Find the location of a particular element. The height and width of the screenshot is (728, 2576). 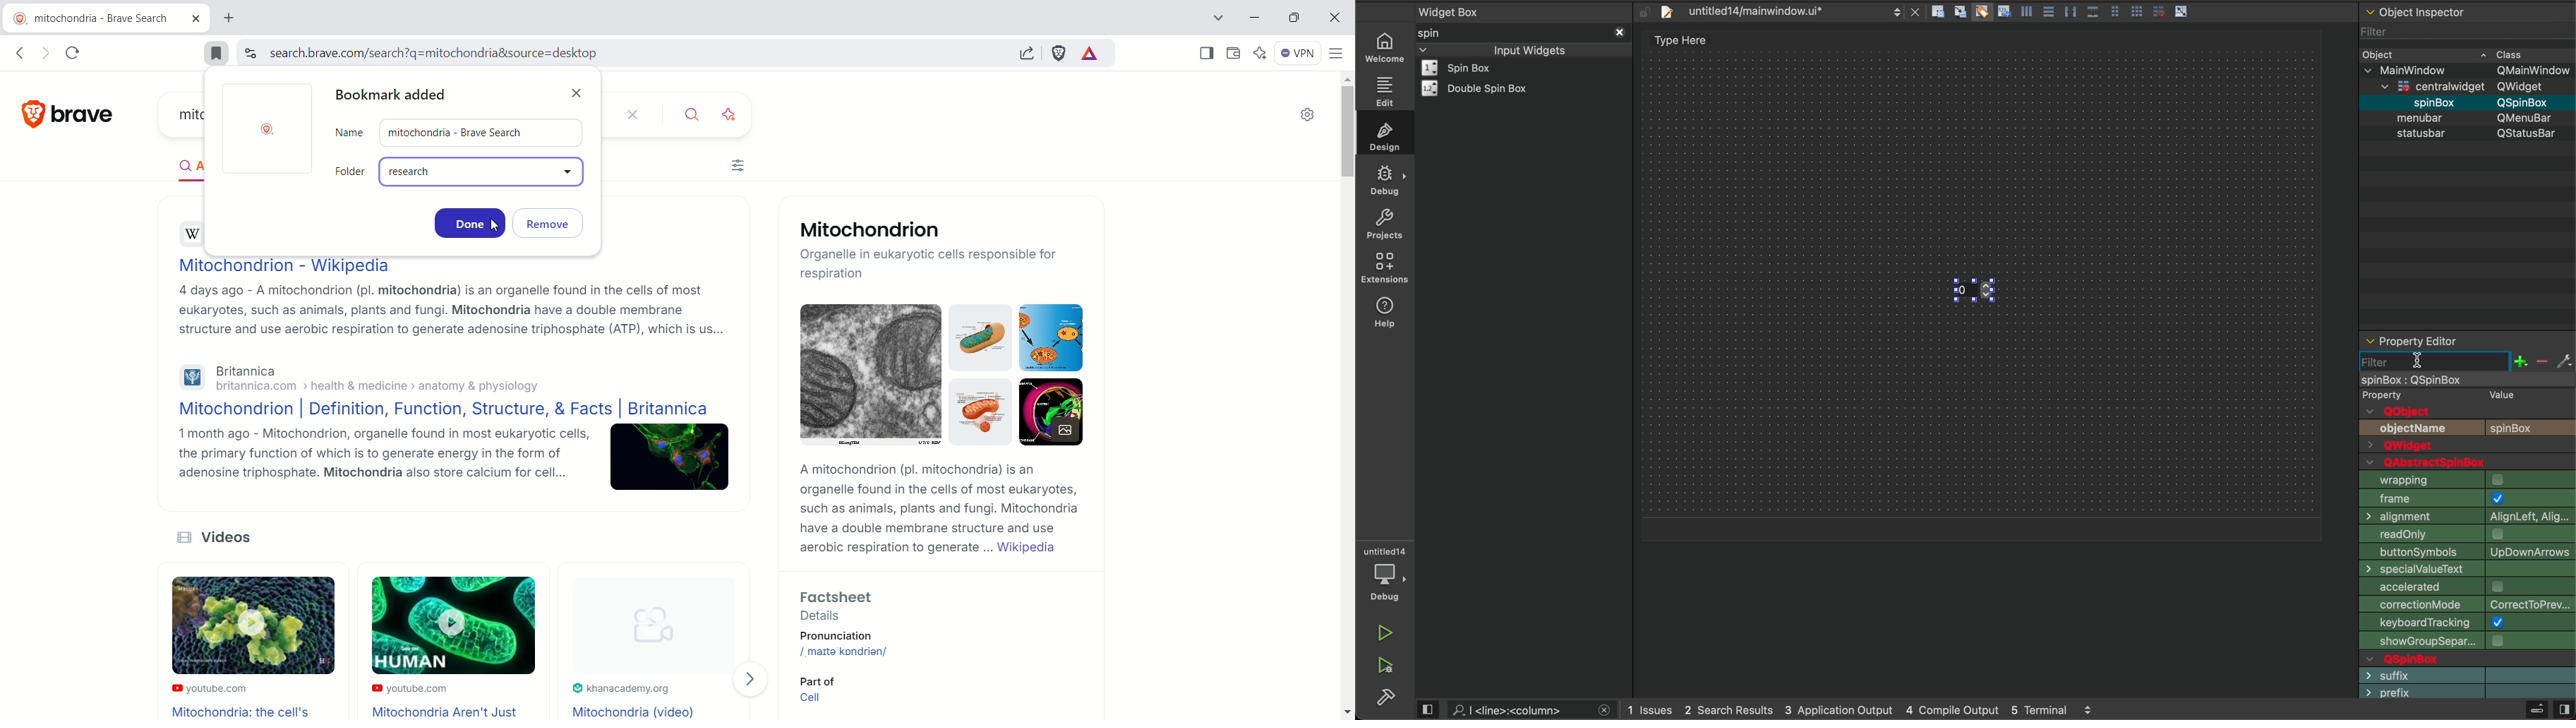

icon size is located at coordinates (2464, 478).